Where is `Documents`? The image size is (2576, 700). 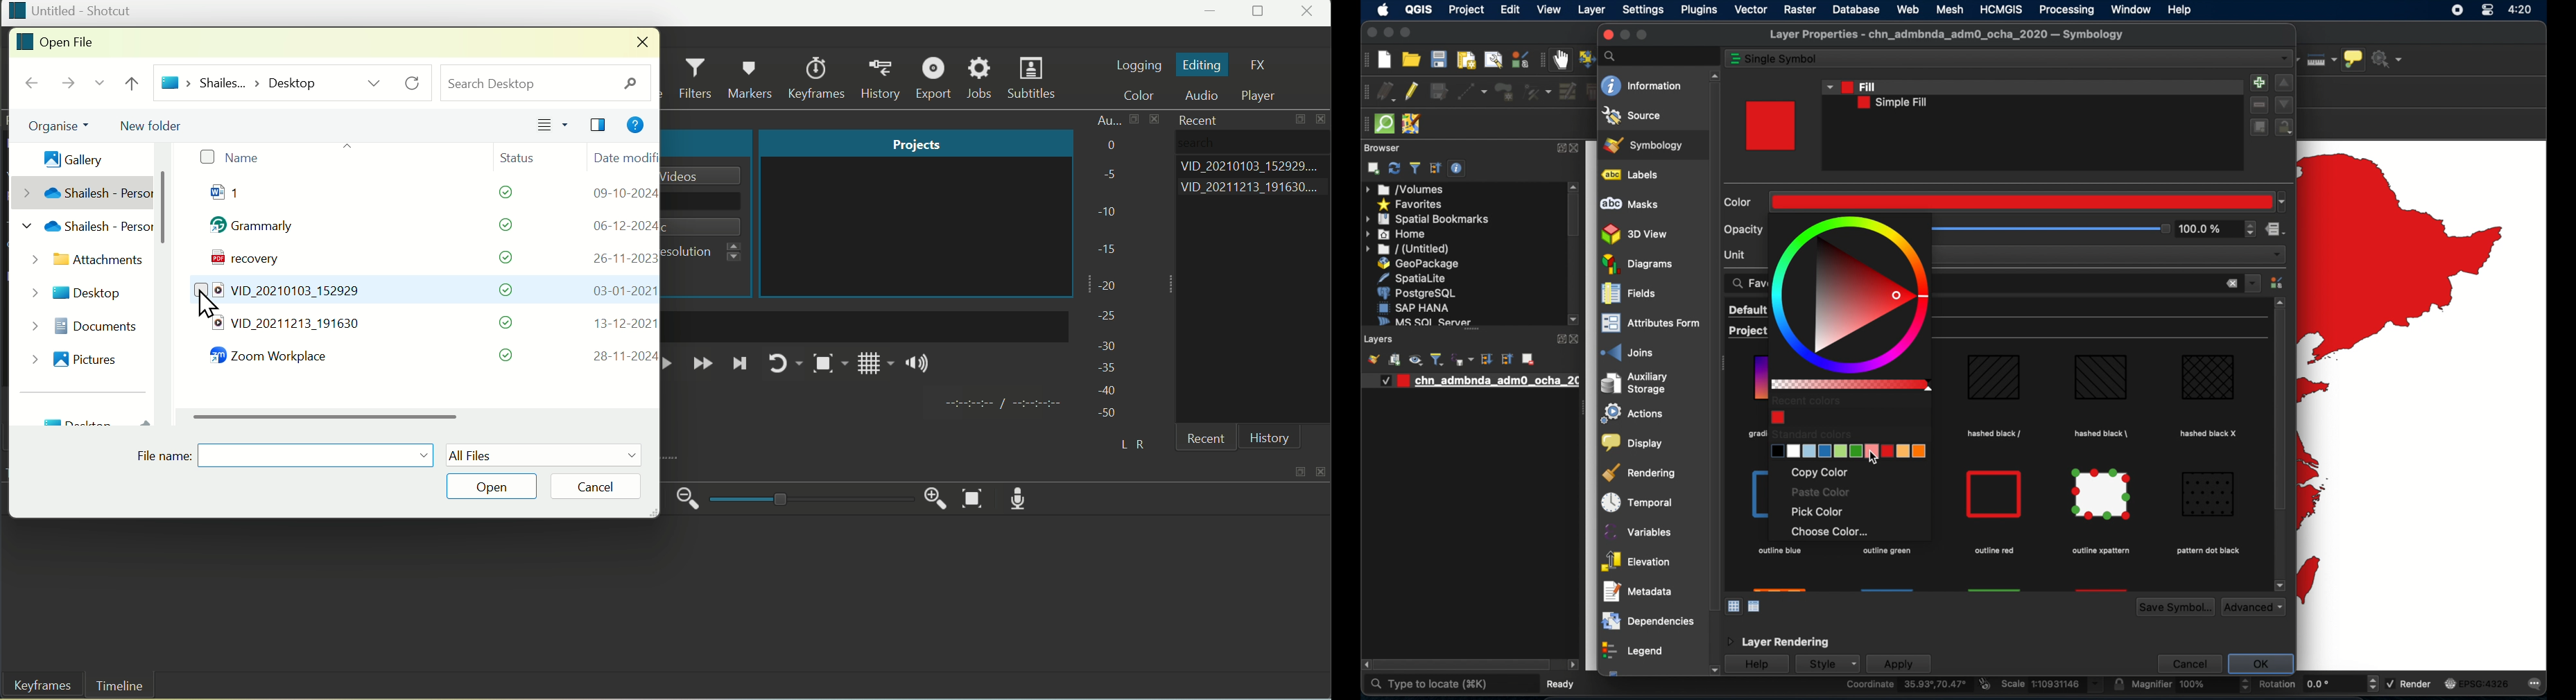 Documents is located at coordinates (99, 325).